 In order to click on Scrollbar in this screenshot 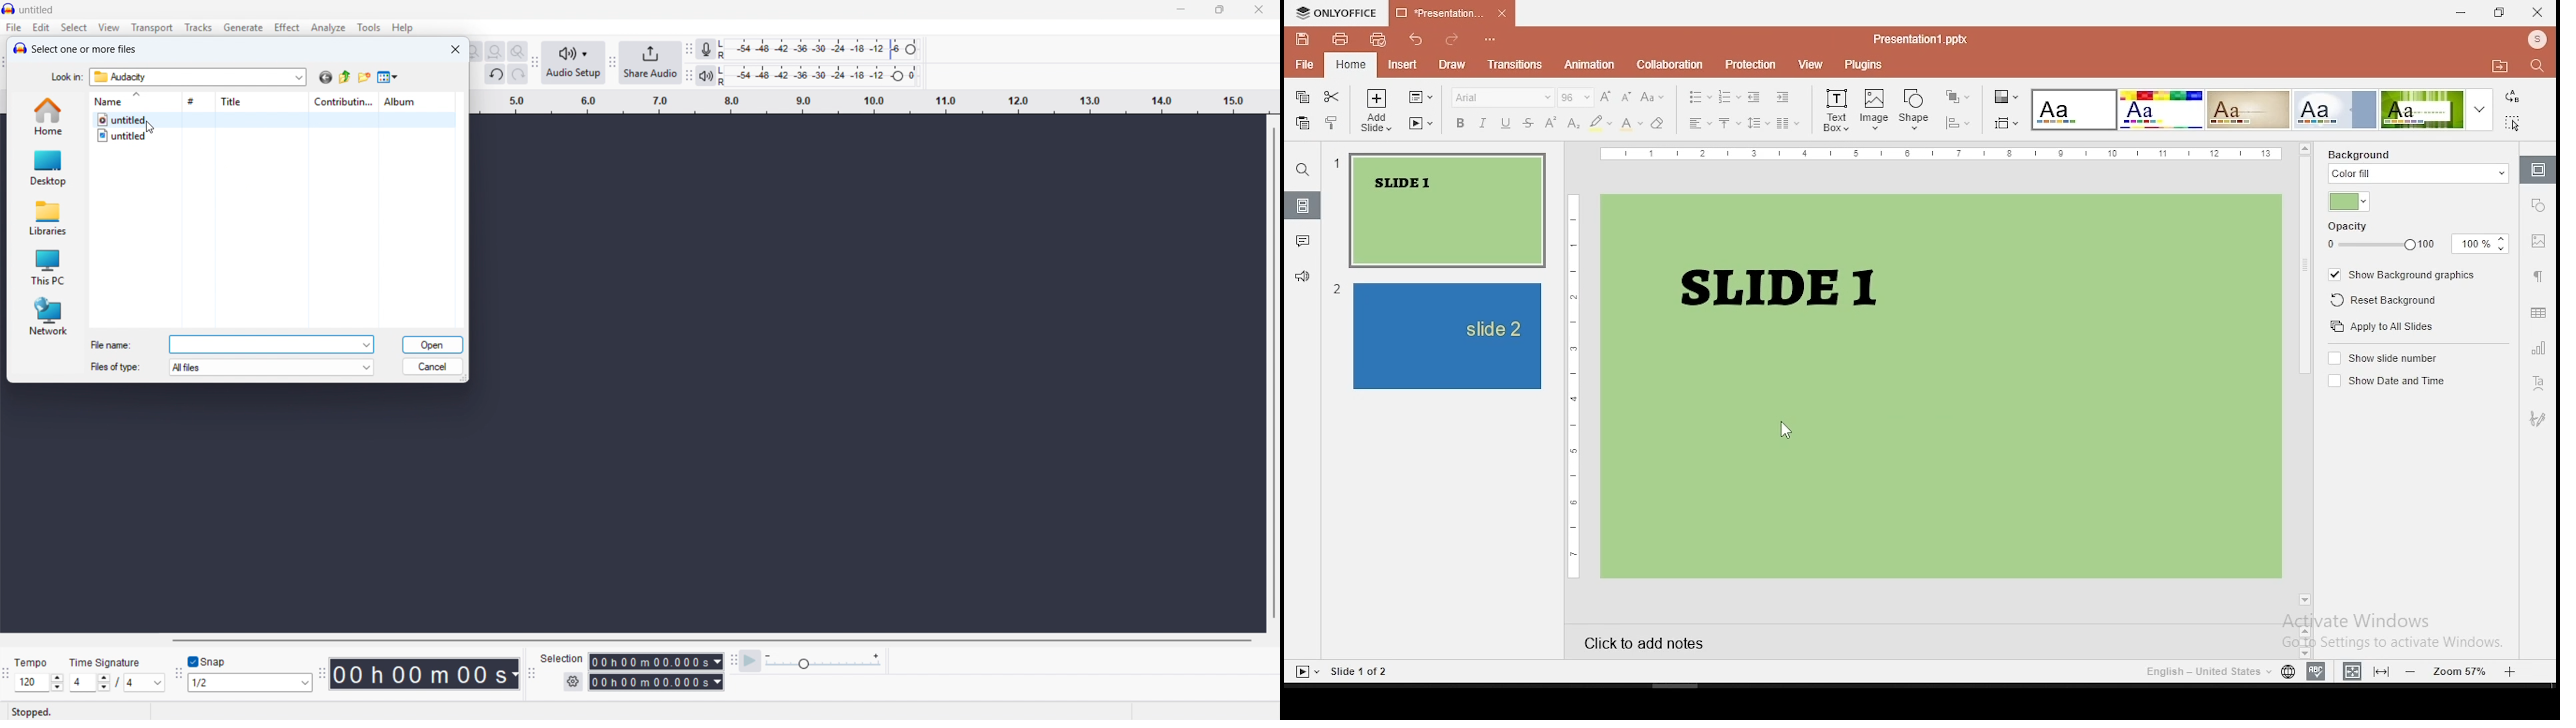, I will do `click(2306, 639)`.